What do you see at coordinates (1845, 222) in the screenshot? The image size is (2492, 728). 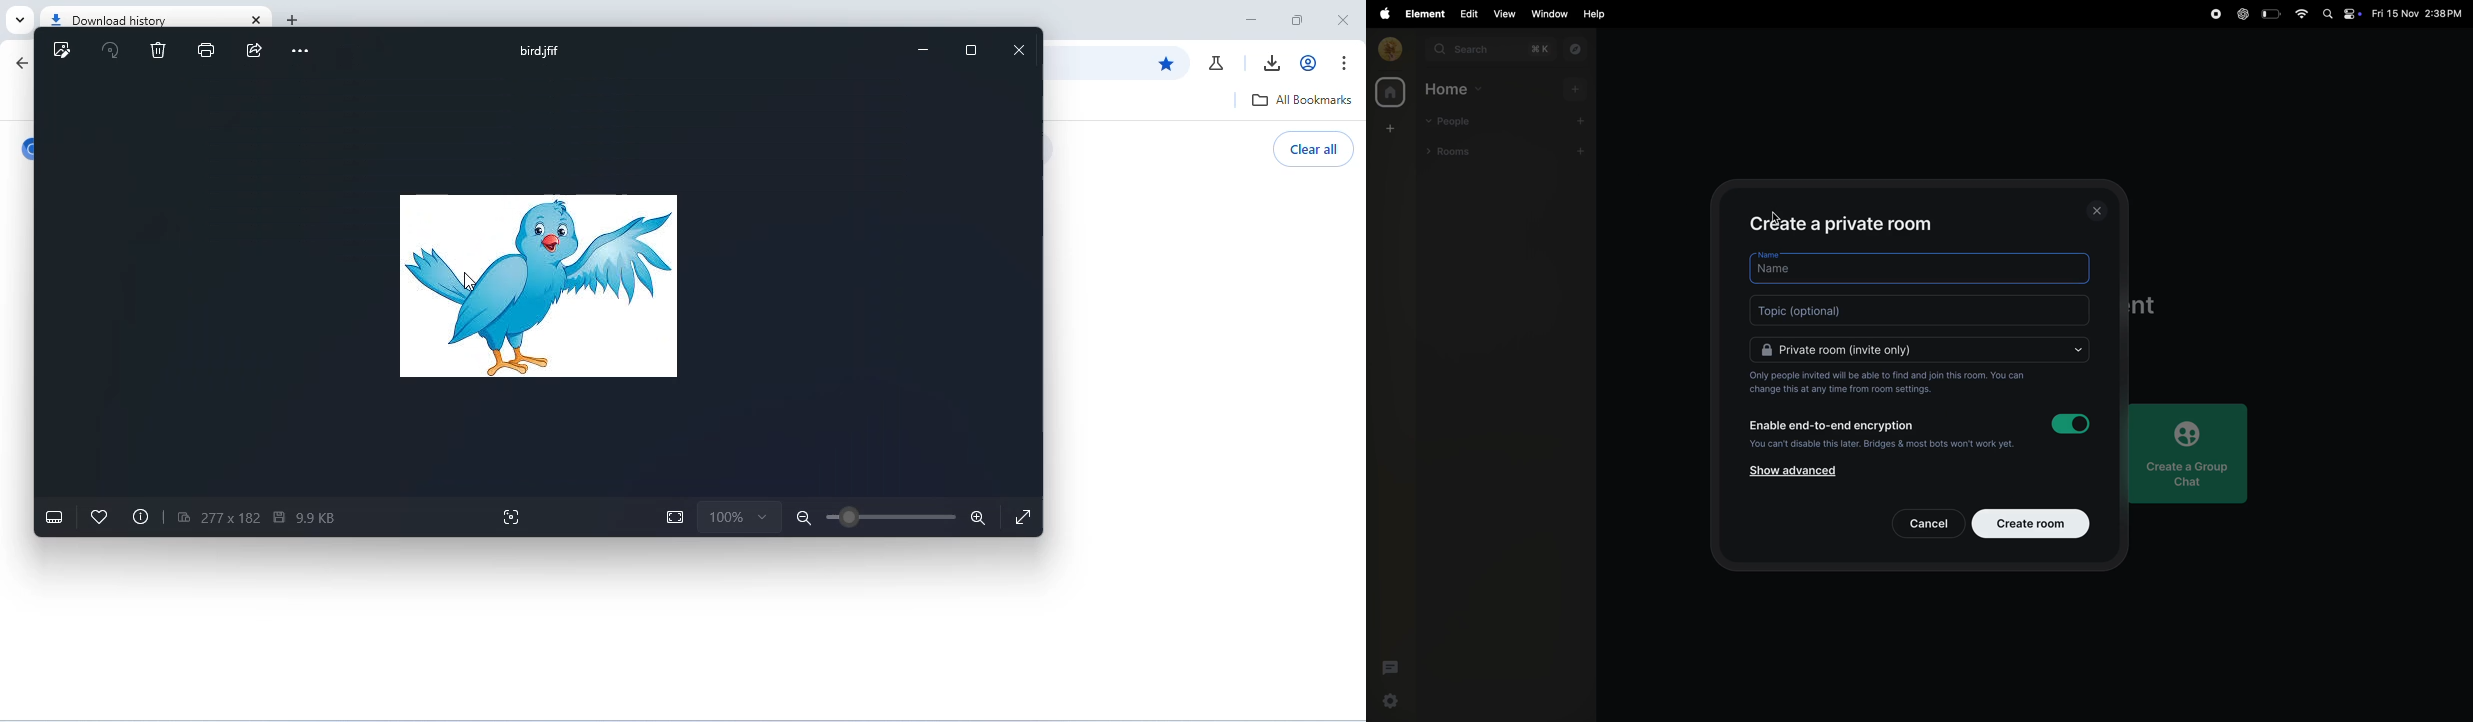 I see `create private room` at bounding box center [1845, 222].